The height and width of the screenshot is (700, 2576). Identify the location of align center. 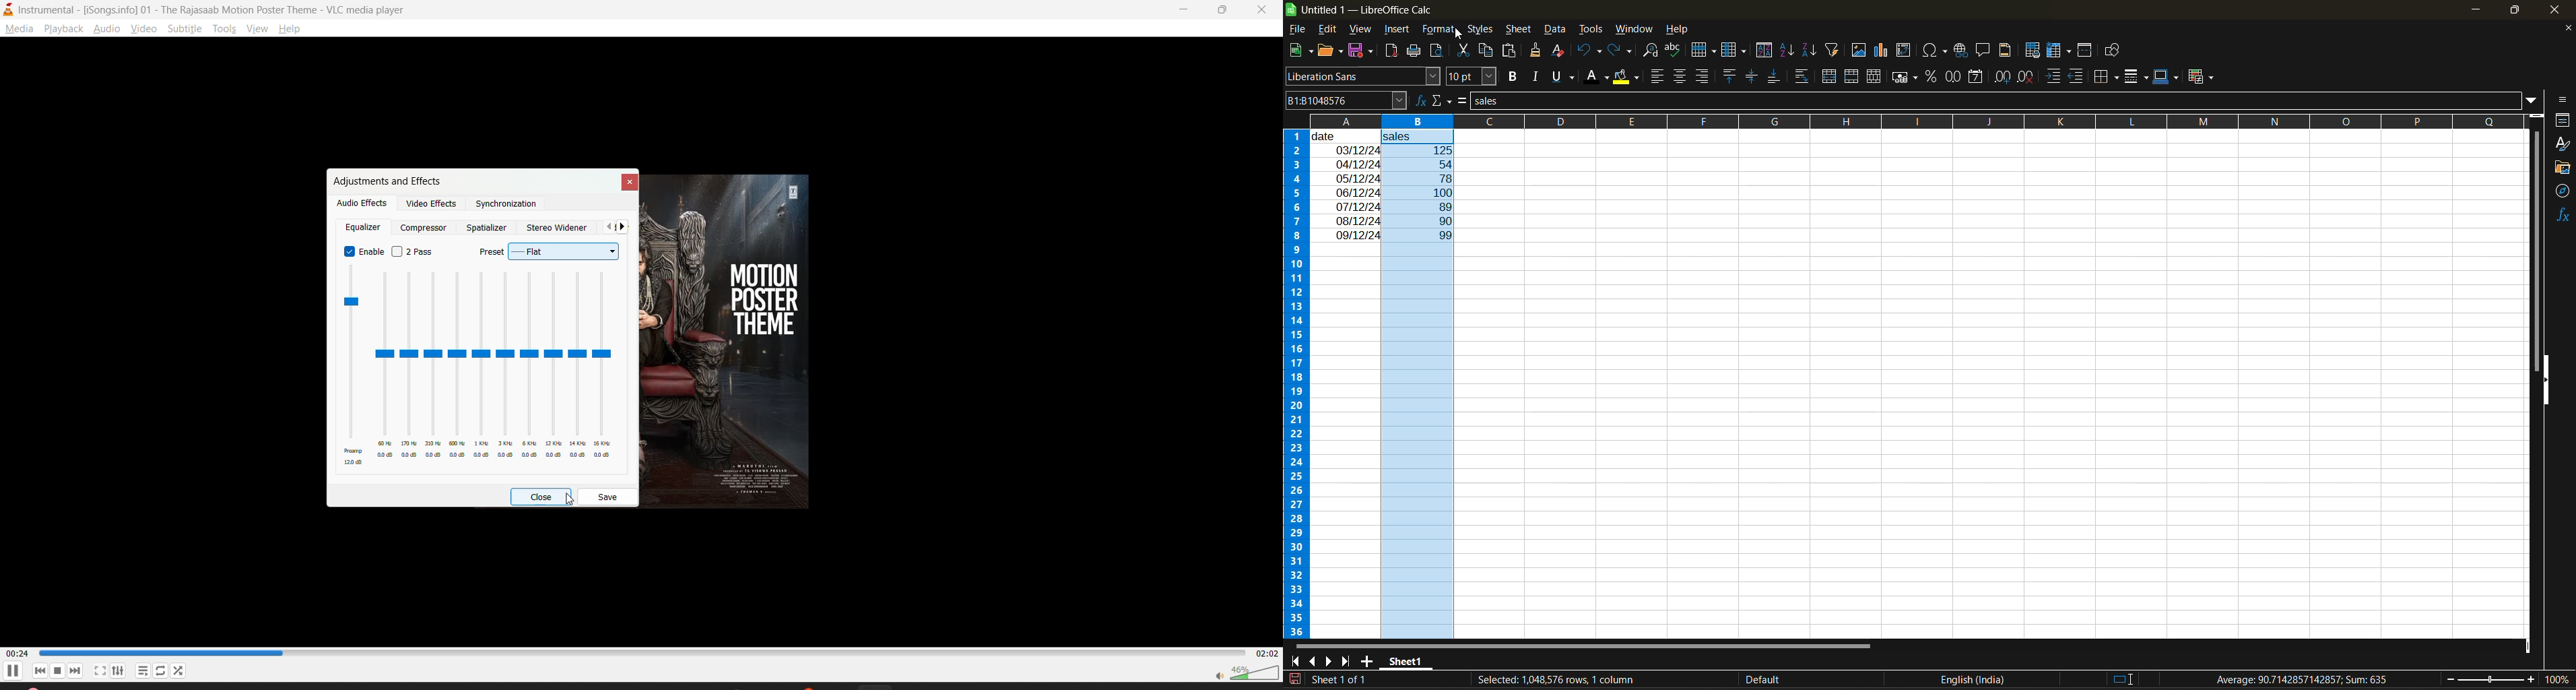
(1680, 77).